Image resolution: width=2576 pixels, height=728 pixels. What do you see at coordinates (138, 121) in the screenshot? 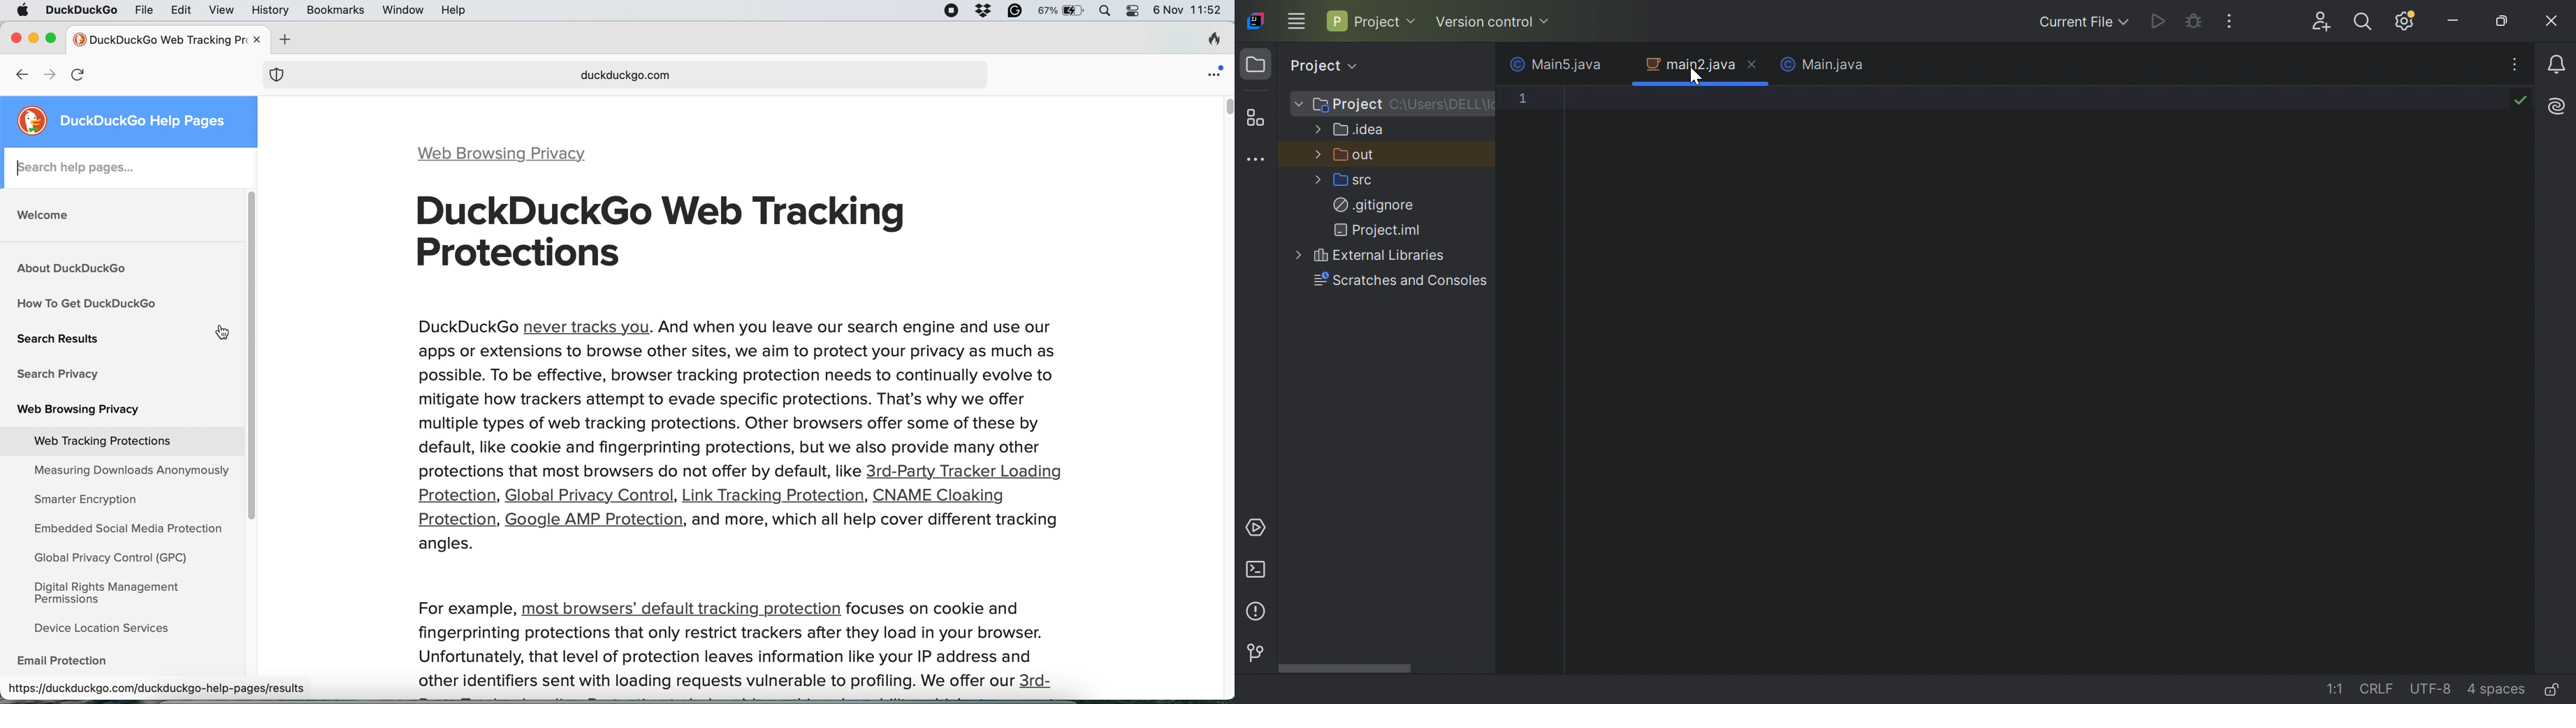
I see `duckduckgo help pages` at bounding box center [138, 121].